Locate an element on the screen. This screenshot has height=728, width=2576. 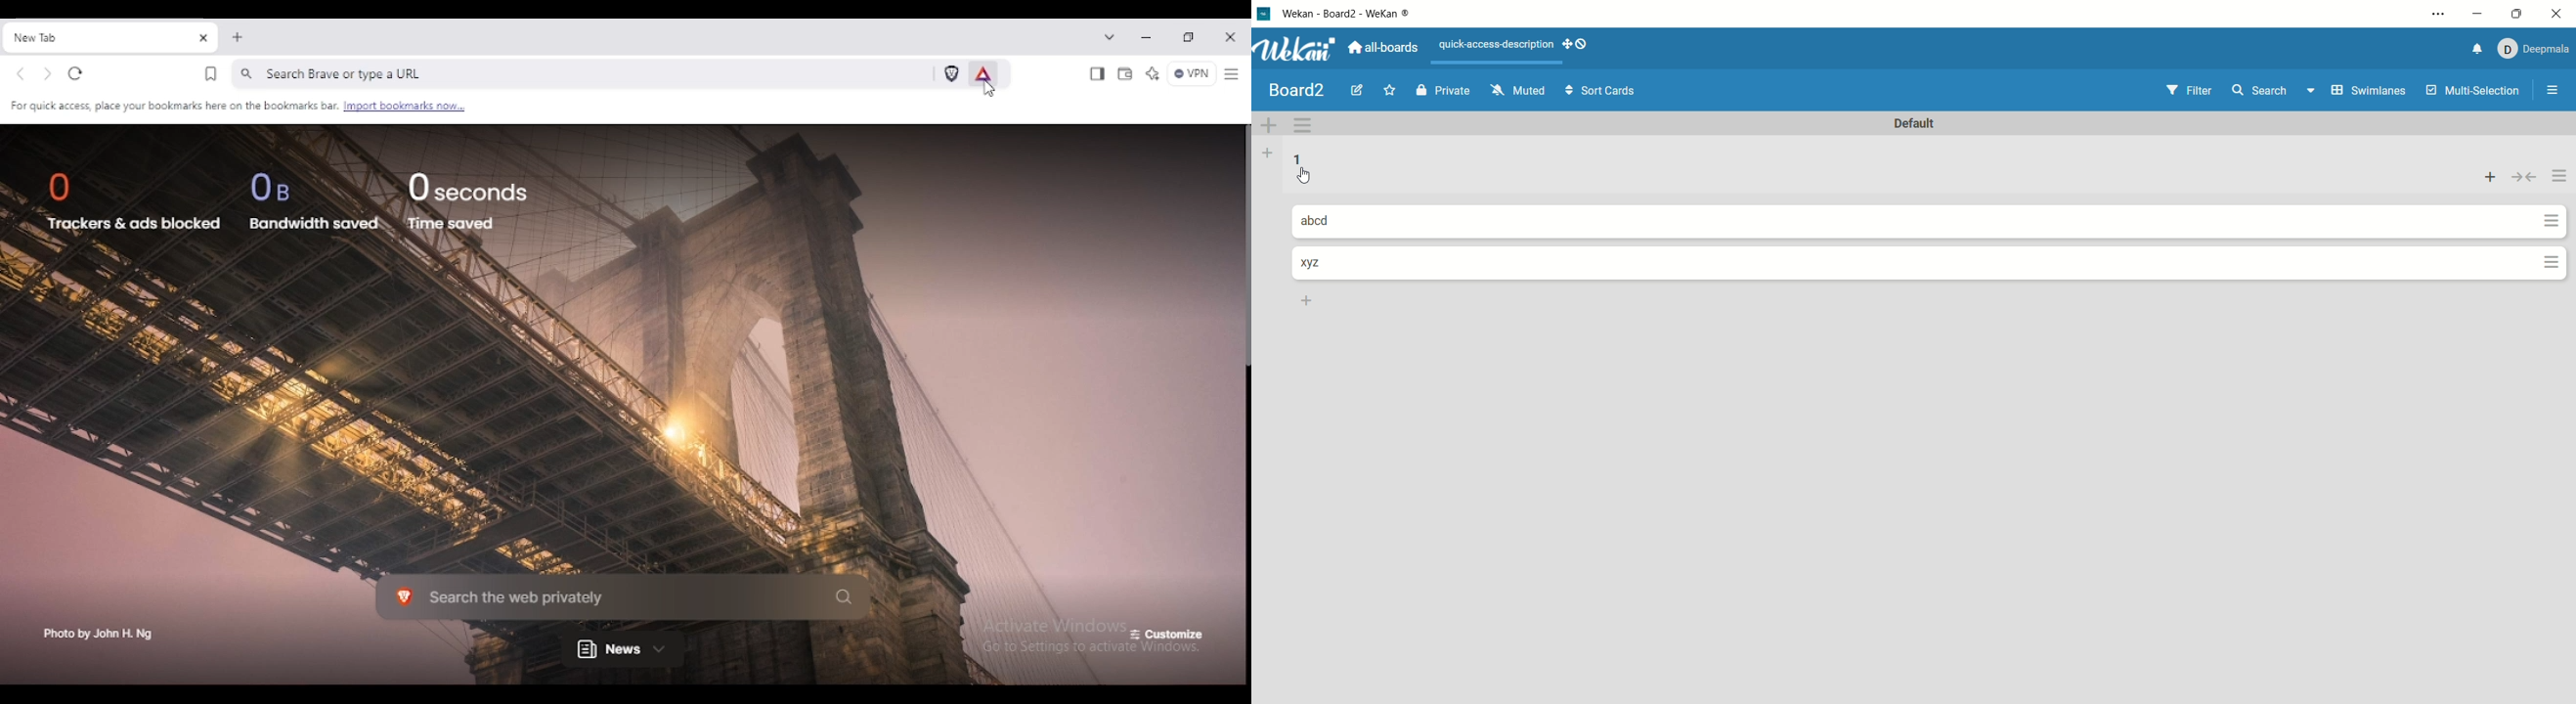
card2 is located at coordinates (1312, 264).